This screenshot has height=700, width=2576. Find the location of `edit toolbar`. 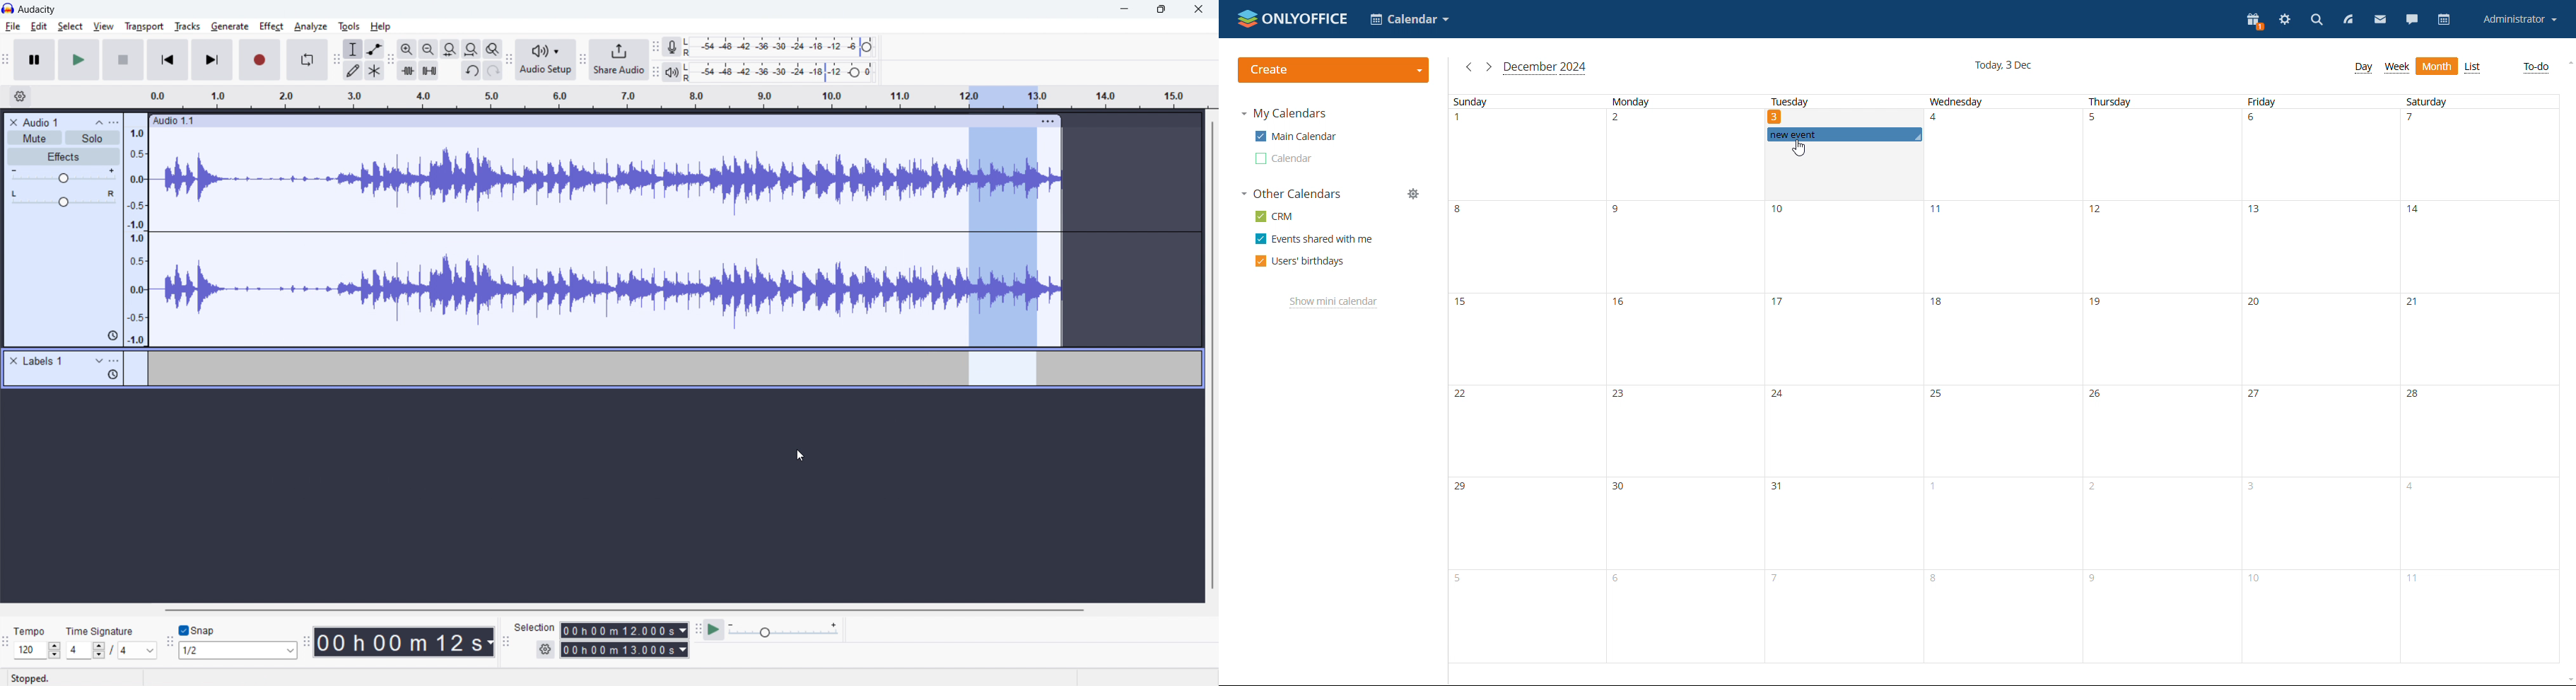

edit toolbar is located at coordinates (390, 60).